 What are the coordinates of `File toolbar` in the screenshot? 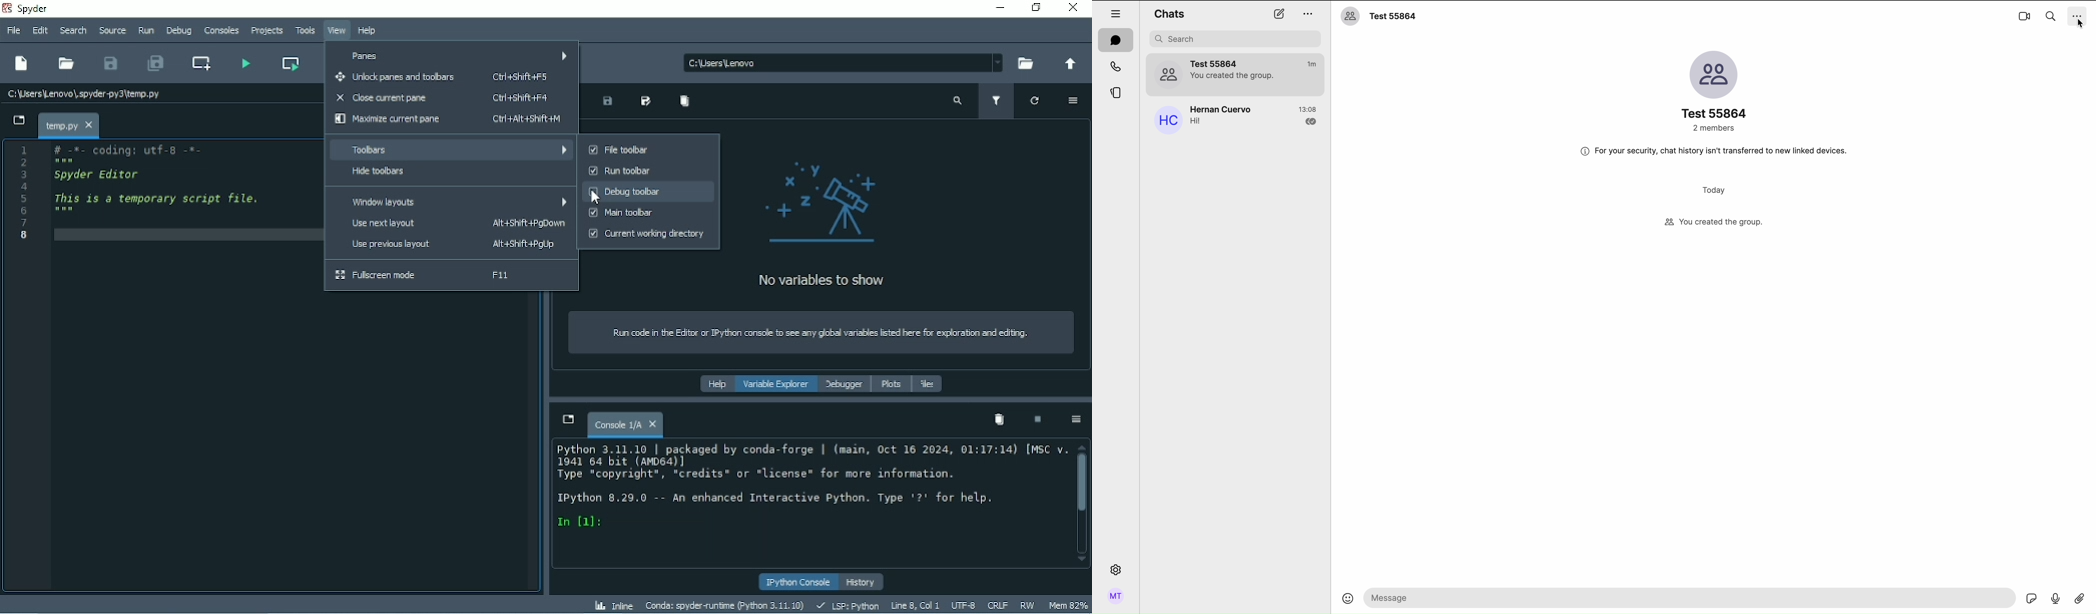 It's located at (647, 150).